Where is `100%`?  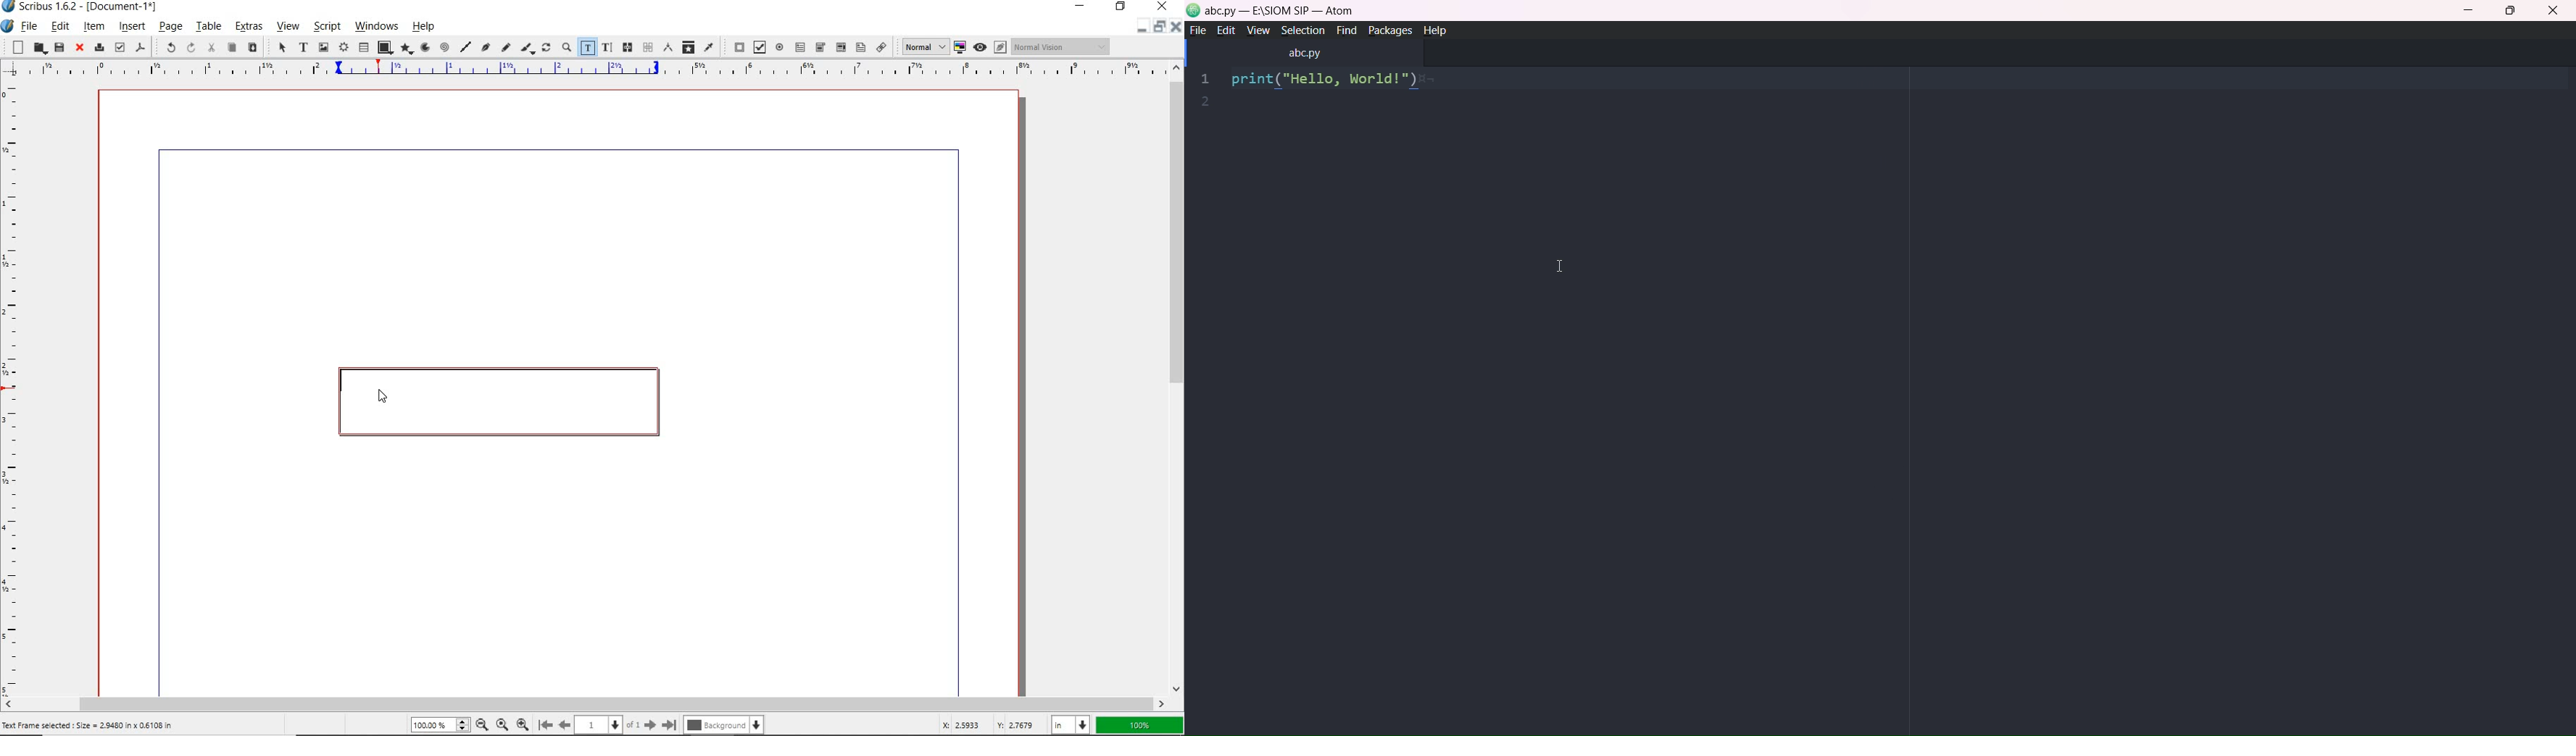 100% is located at coordinates (438, 725).